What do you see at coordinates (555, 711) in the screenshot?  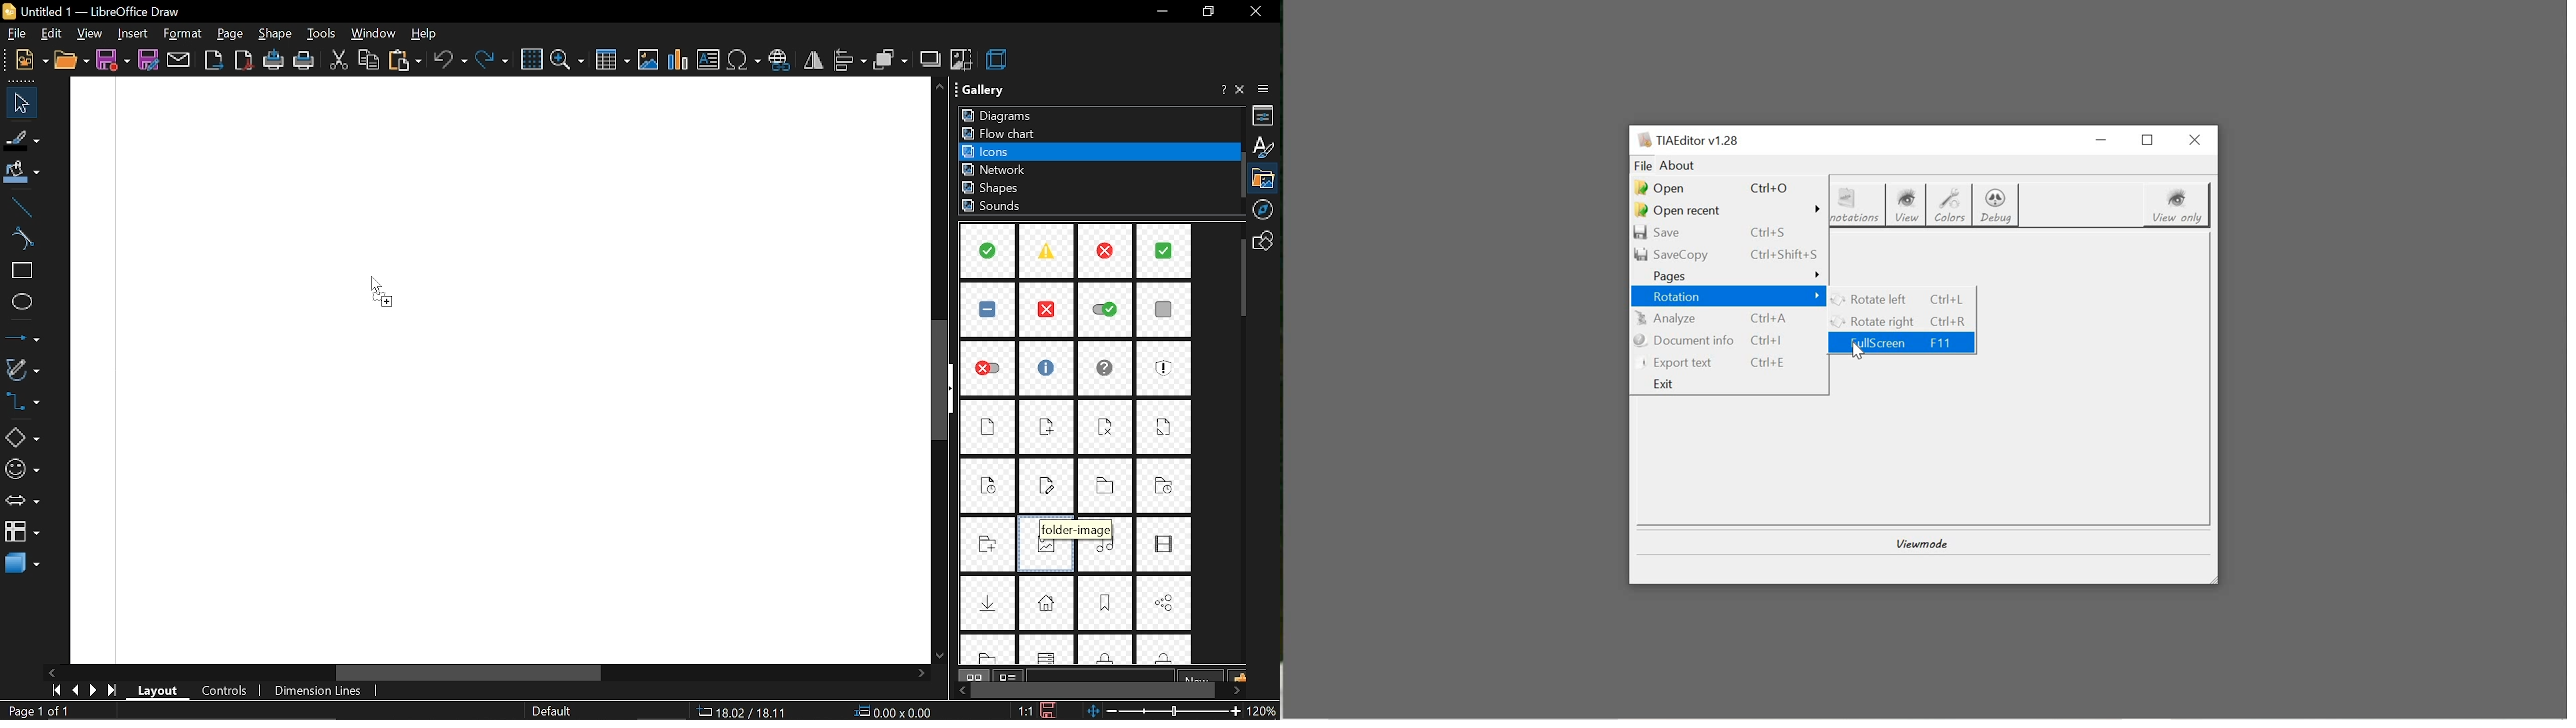 I see `Default` at bounding box center [555, 711].